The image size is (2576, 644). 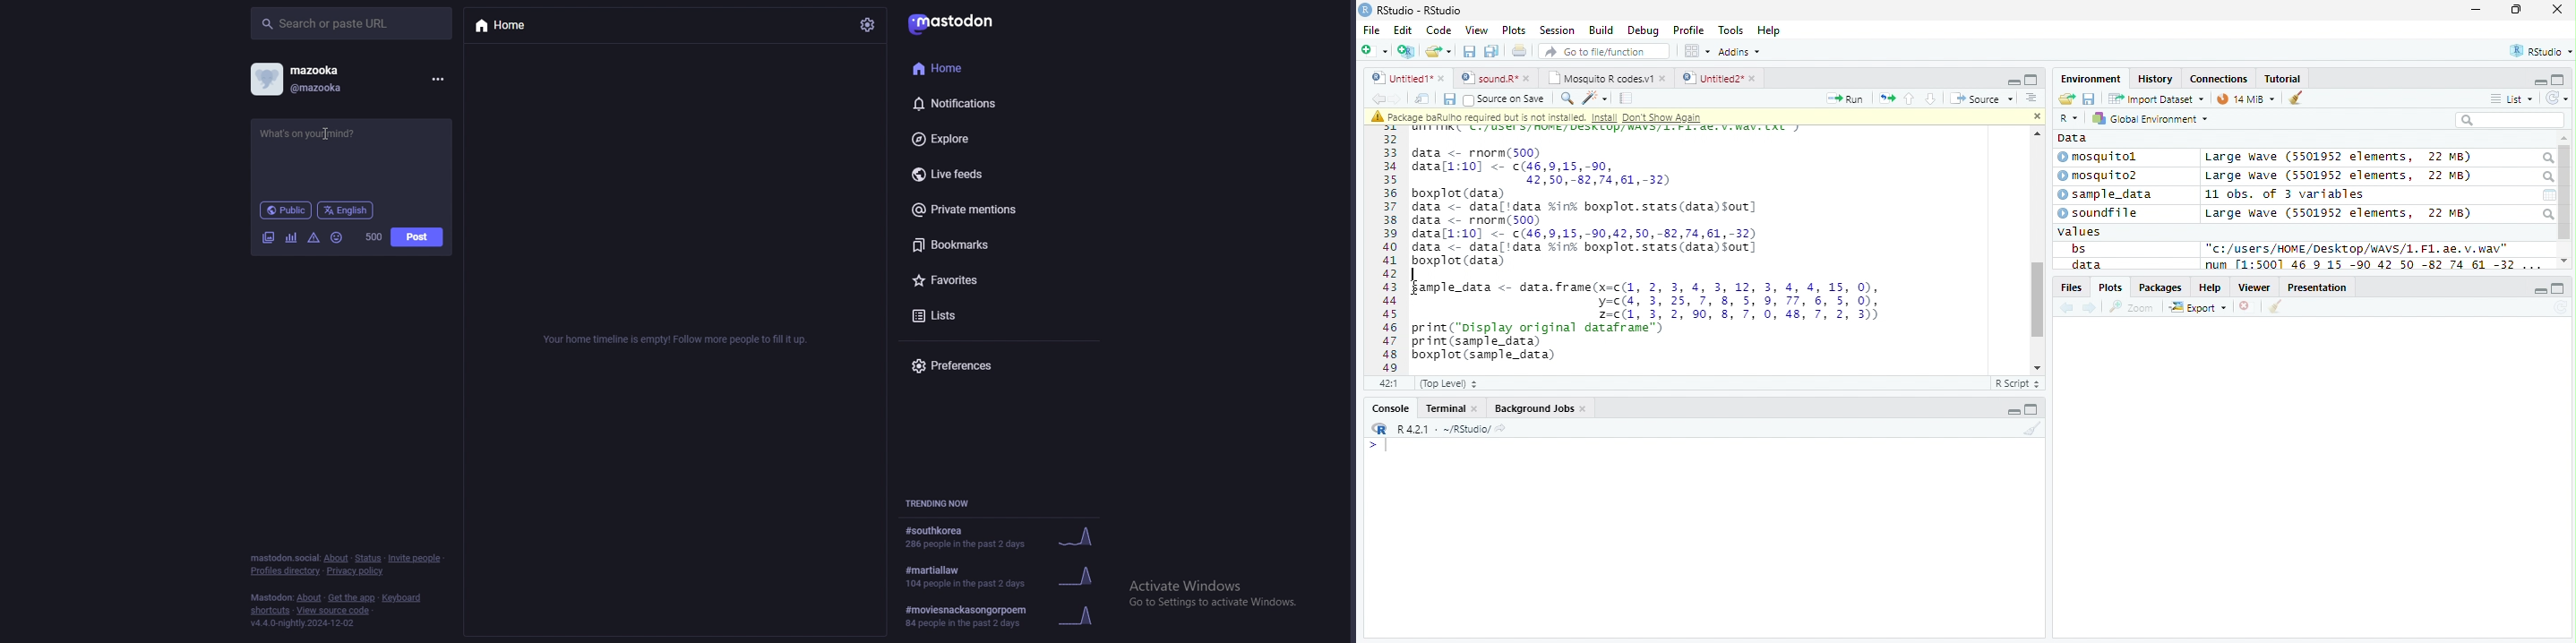 What do you see at coordinates (2014, 81) in the screenshot?
I see `minimize` at bounding box center [2014, 81].